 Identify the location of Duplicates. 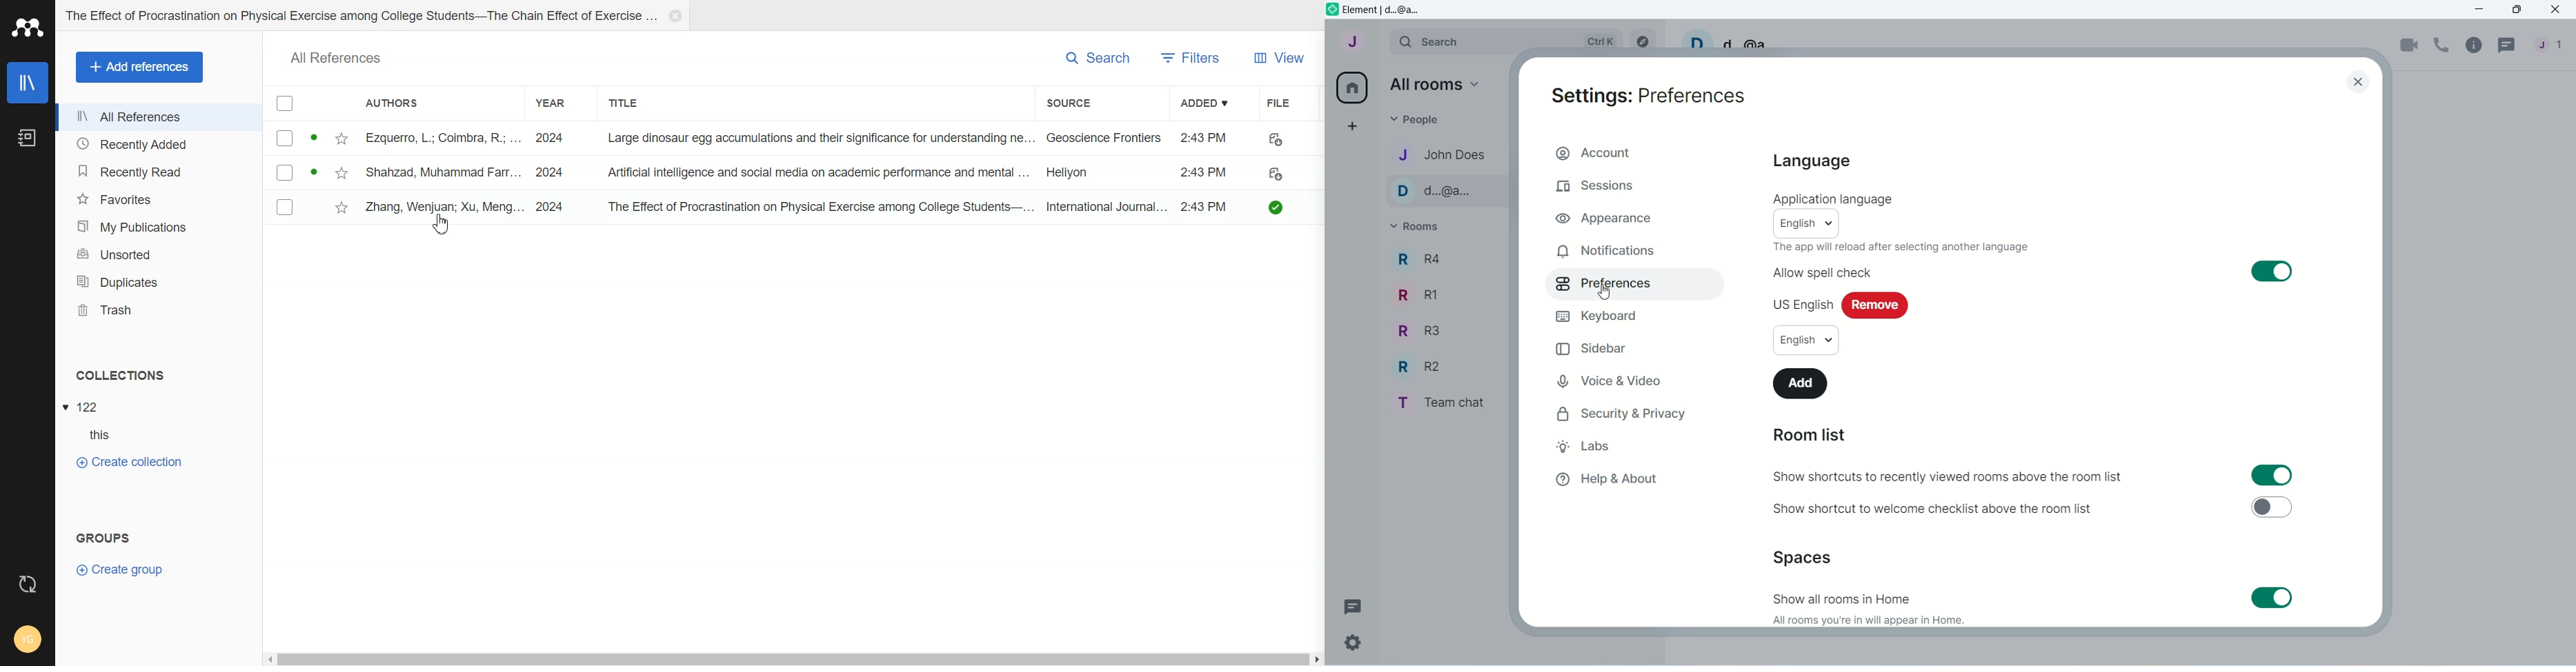
(163, 281).